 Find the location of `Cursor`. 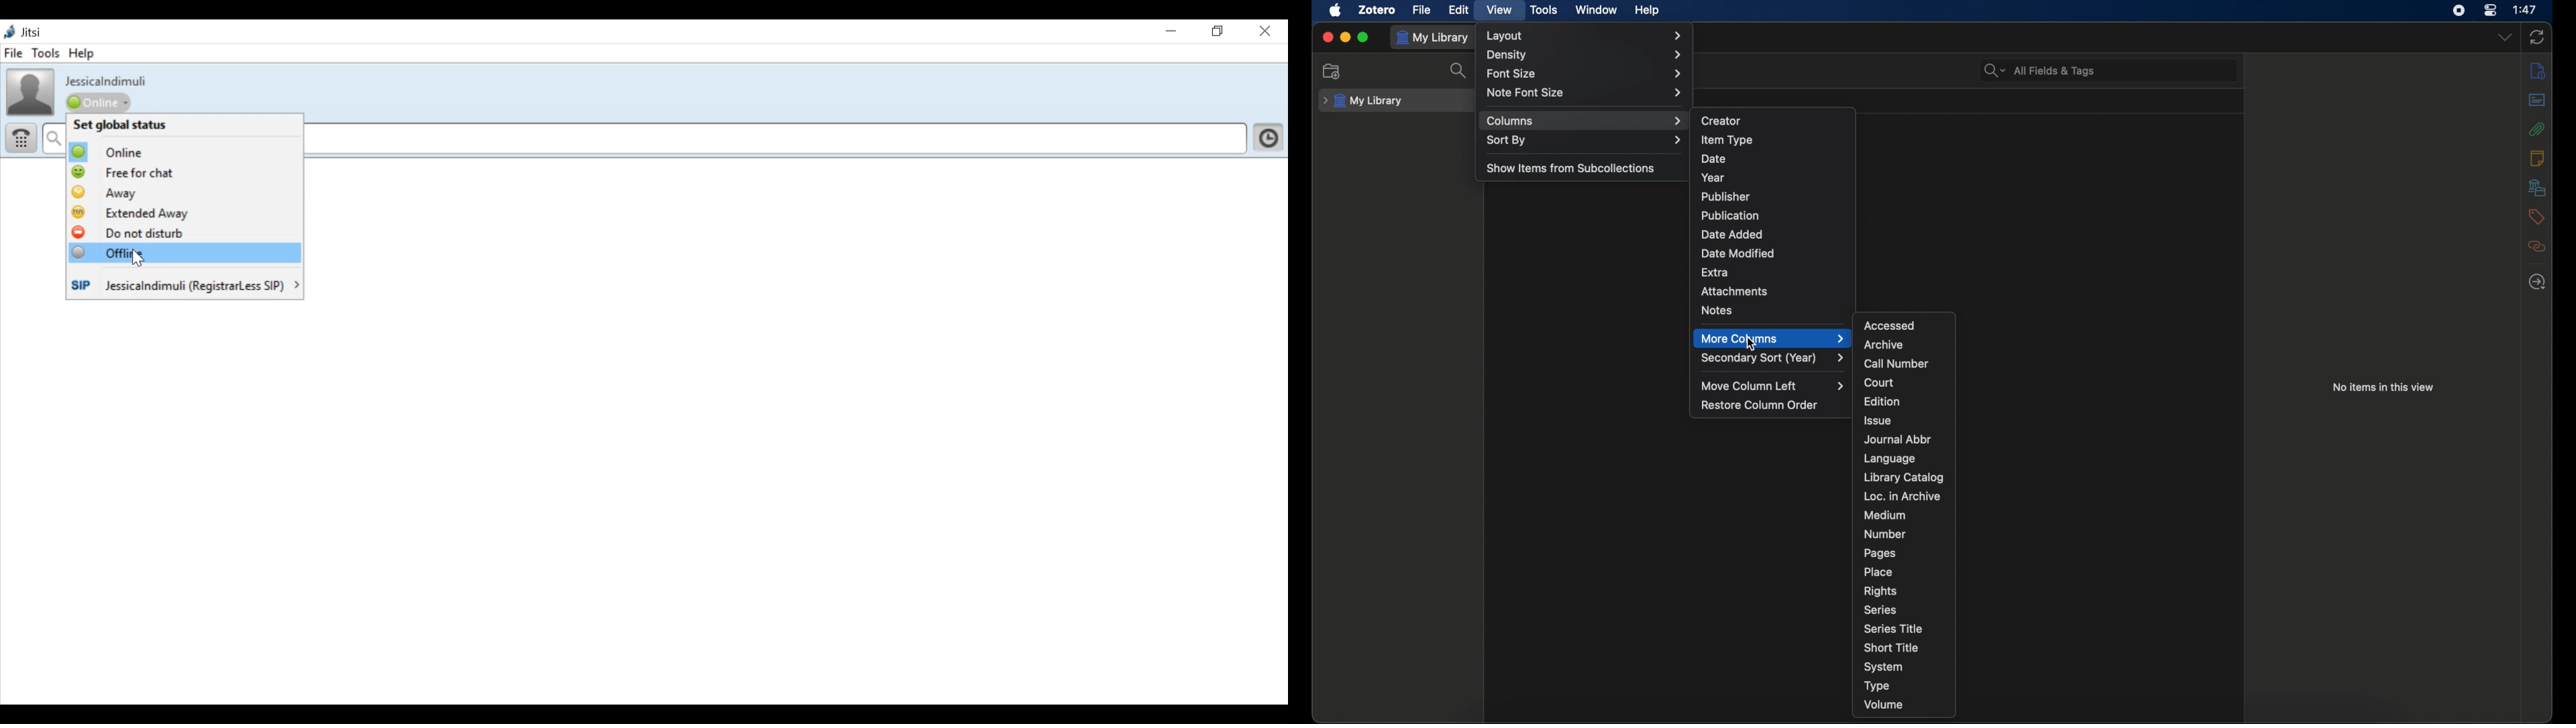

Cursor is located at coordinates (1748, 344).